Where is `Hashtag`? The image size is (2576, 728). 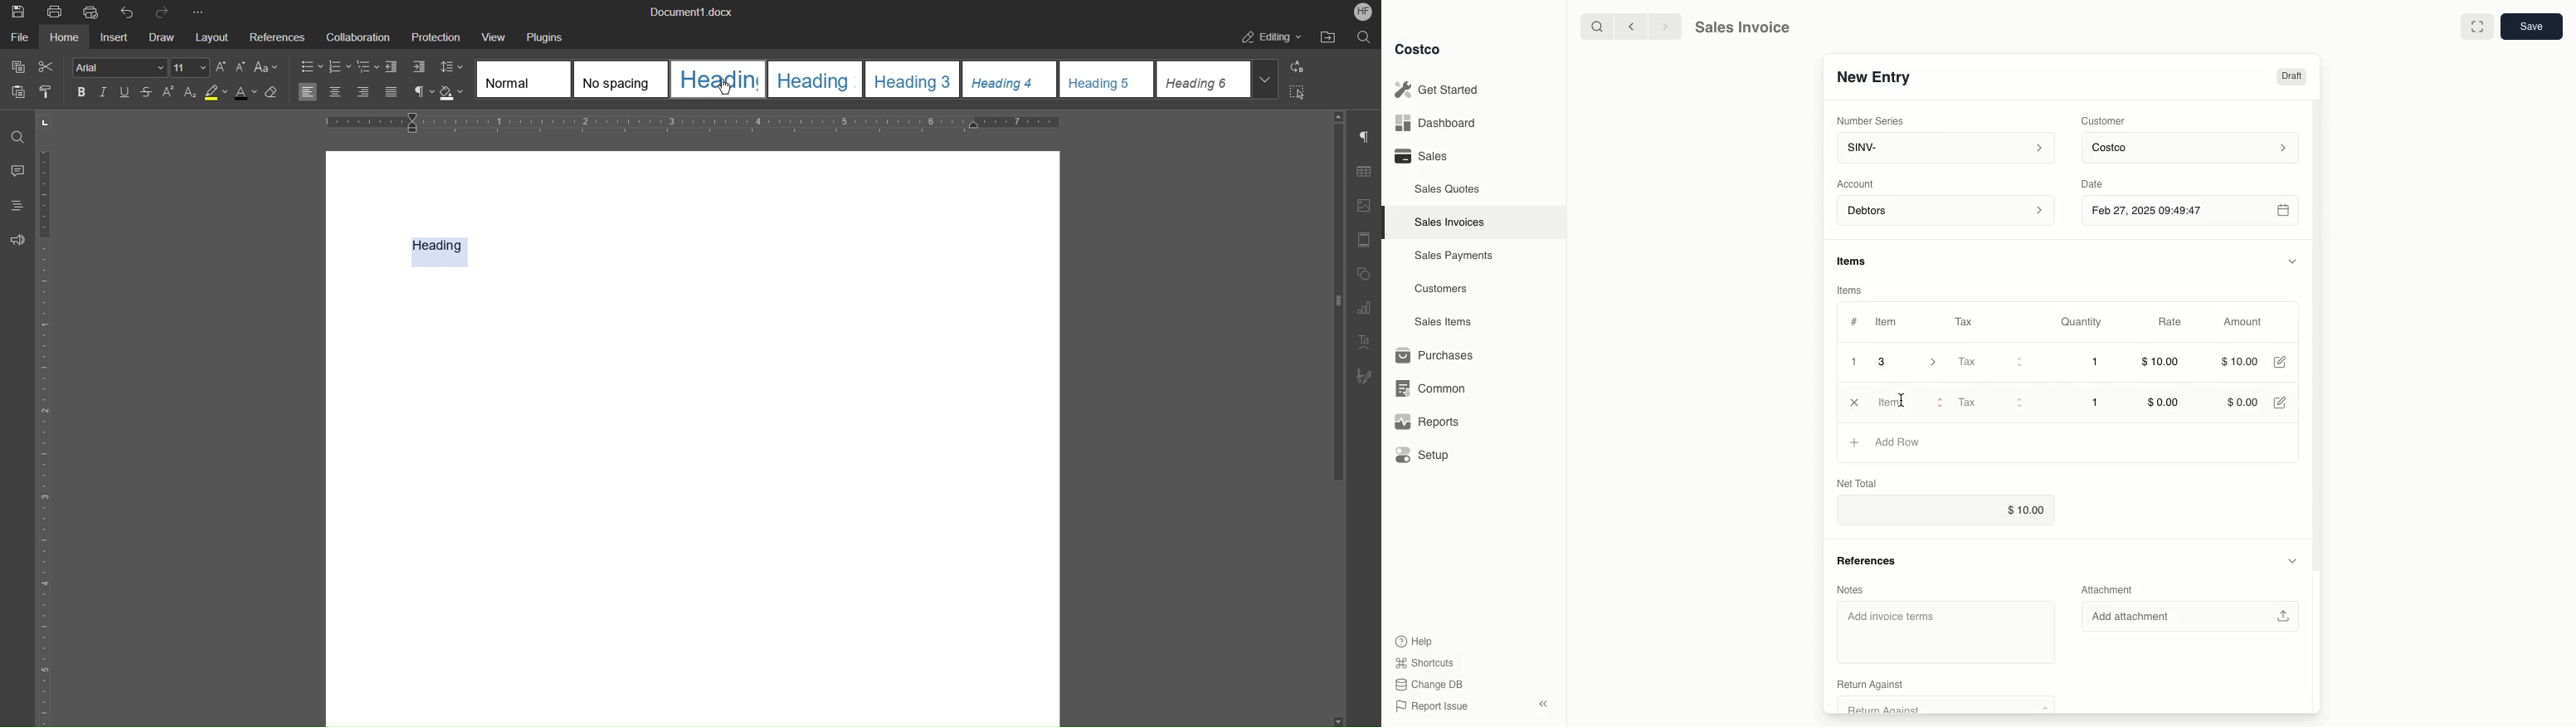
Hashtag is located at coordinates (1853, 322).